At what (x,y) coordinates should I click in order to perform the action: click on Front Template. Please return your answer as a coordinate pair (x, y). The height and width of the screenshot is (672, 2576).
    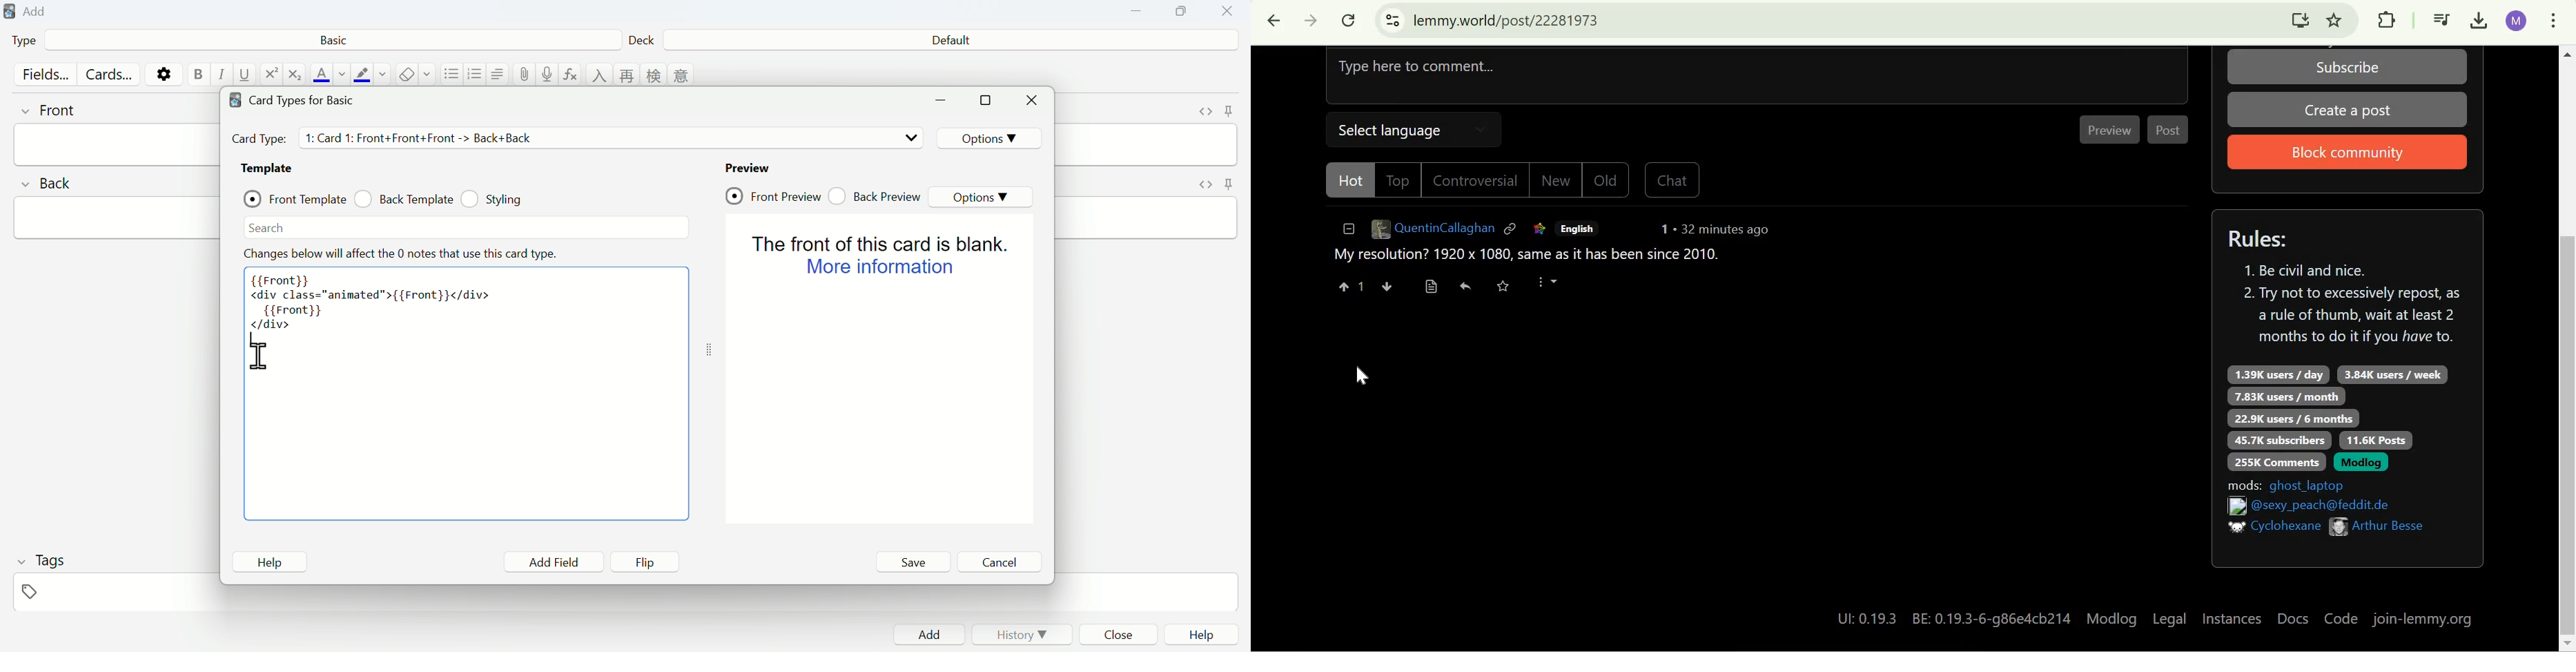
    Looking at the image, I should click on (293, 198).